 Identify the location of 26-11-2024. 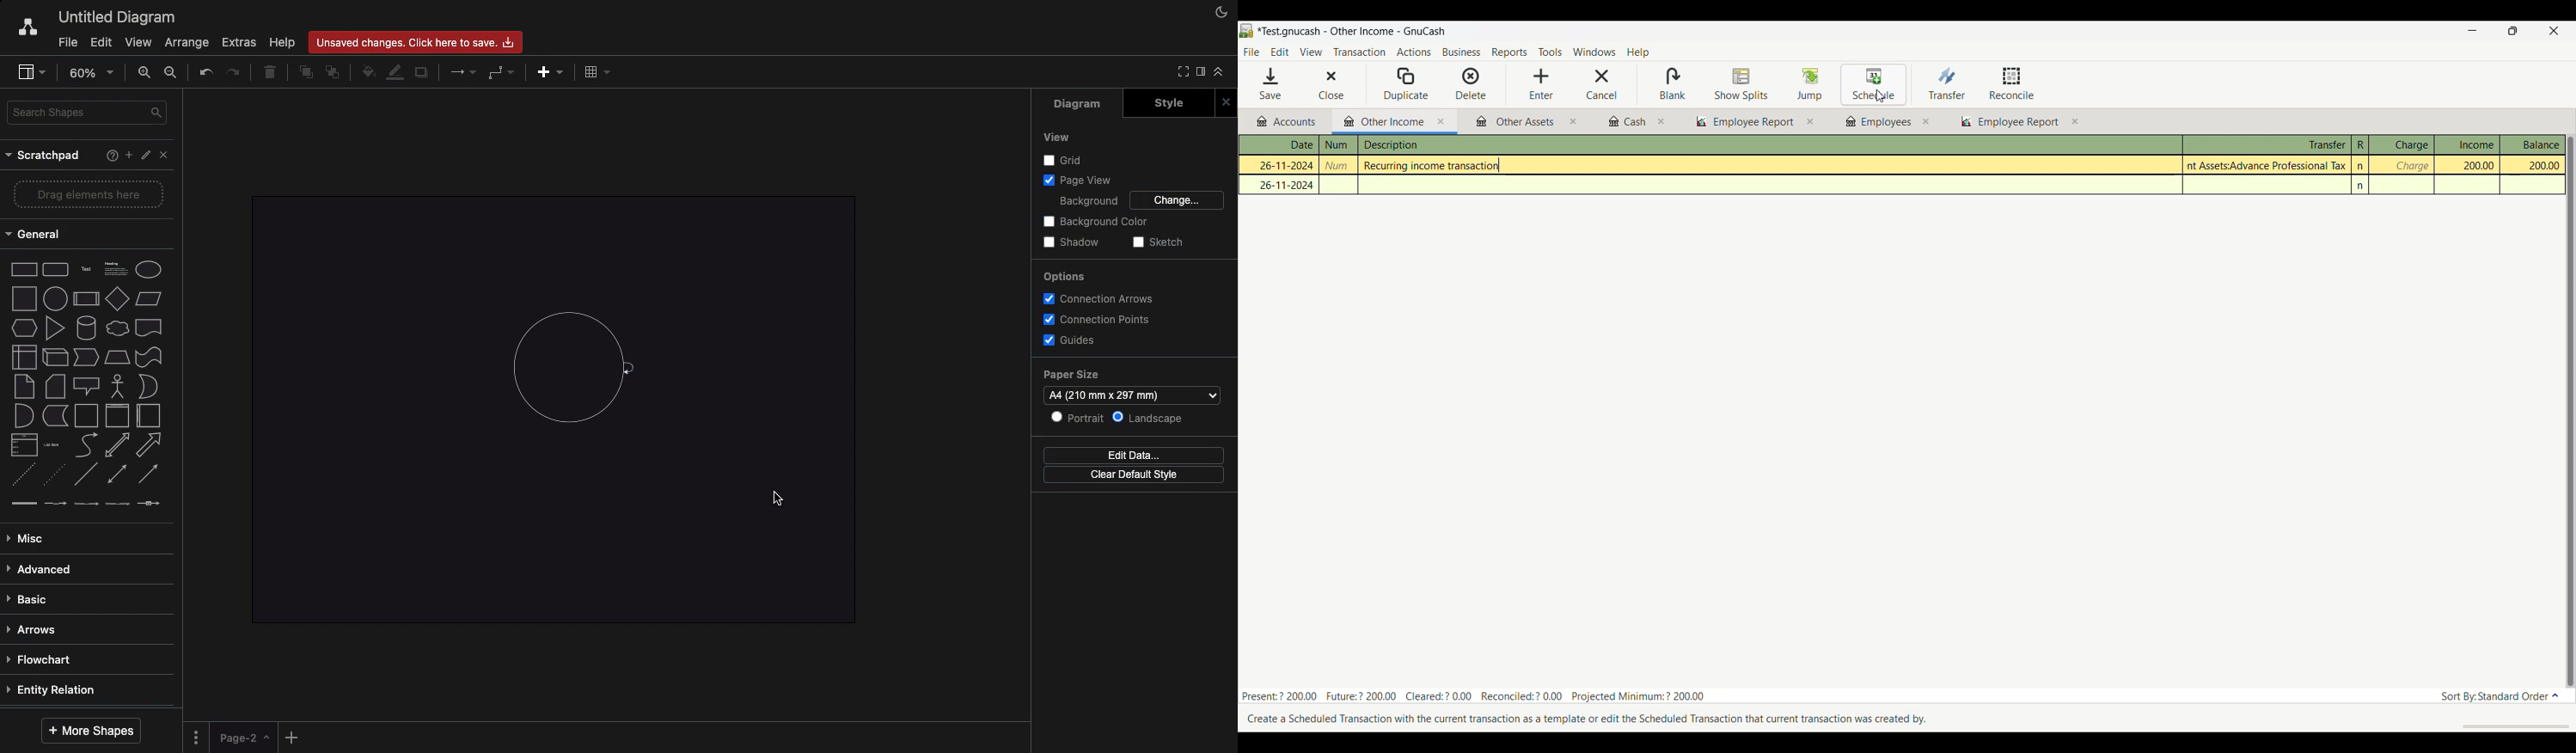
(1283, 185).